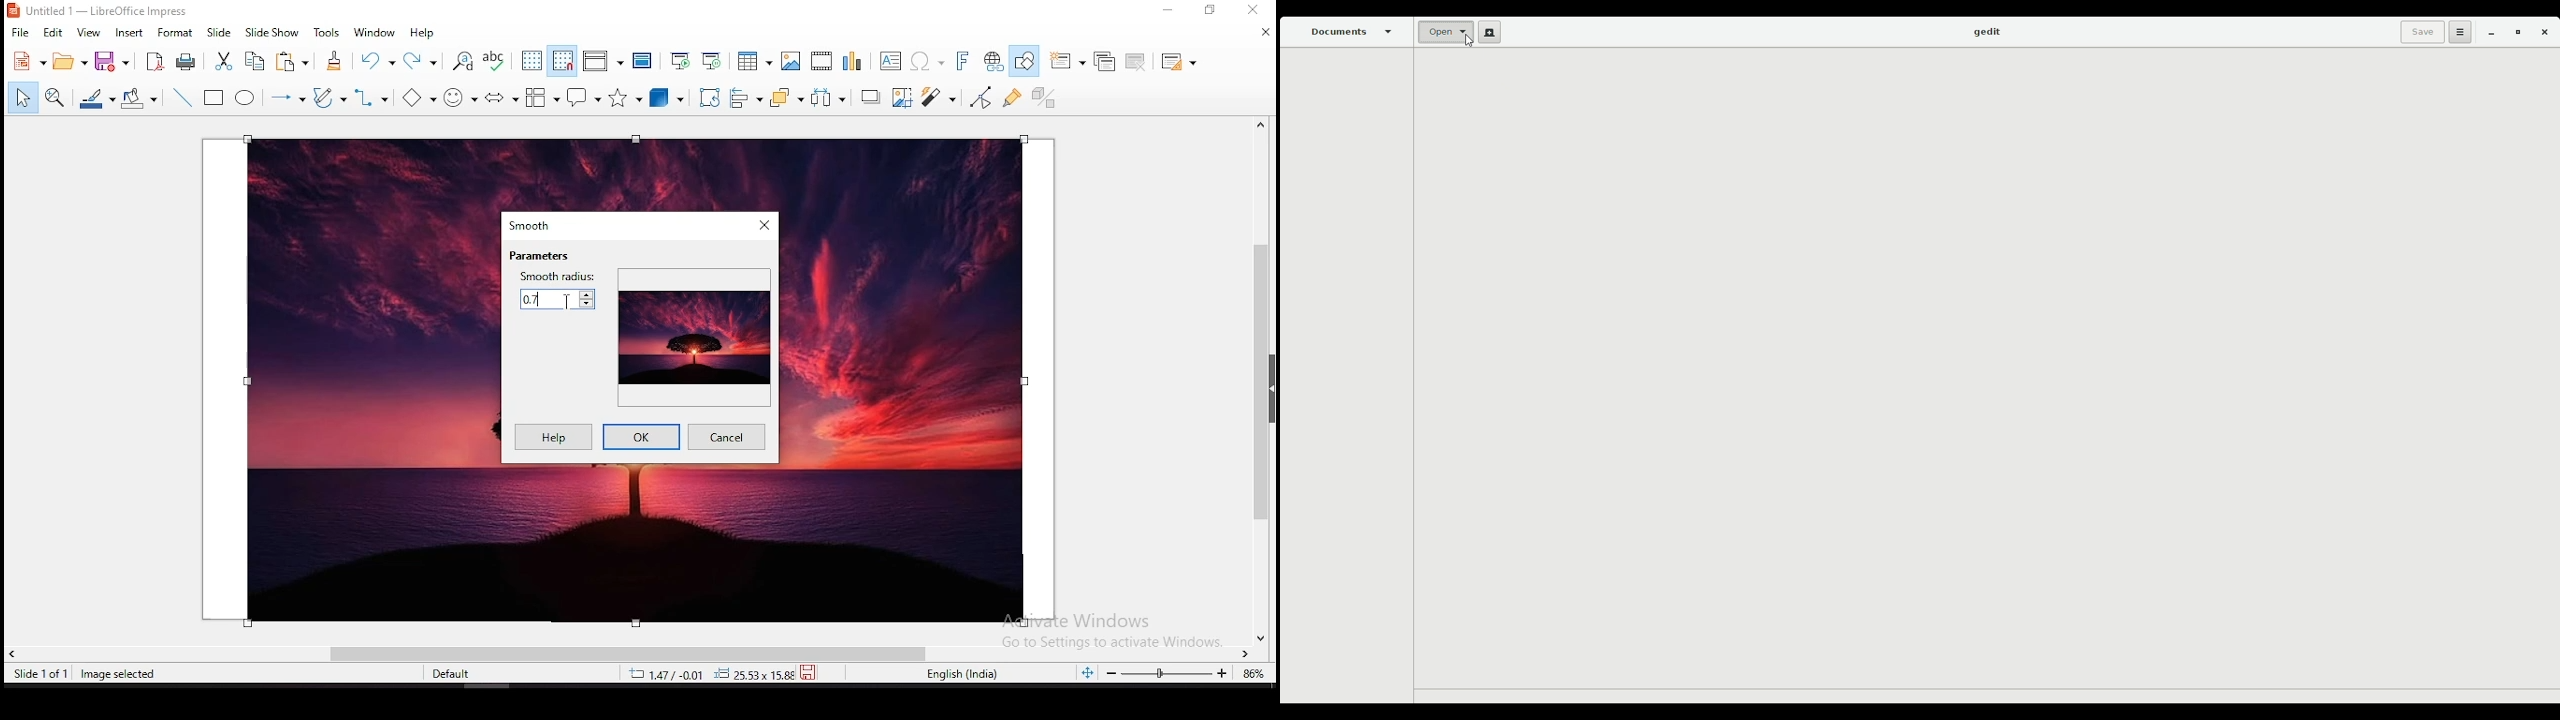  What do you see at coordinates (419, 97) in the screenshot?
I see `basic shapes` at bounding box center [419, 97].